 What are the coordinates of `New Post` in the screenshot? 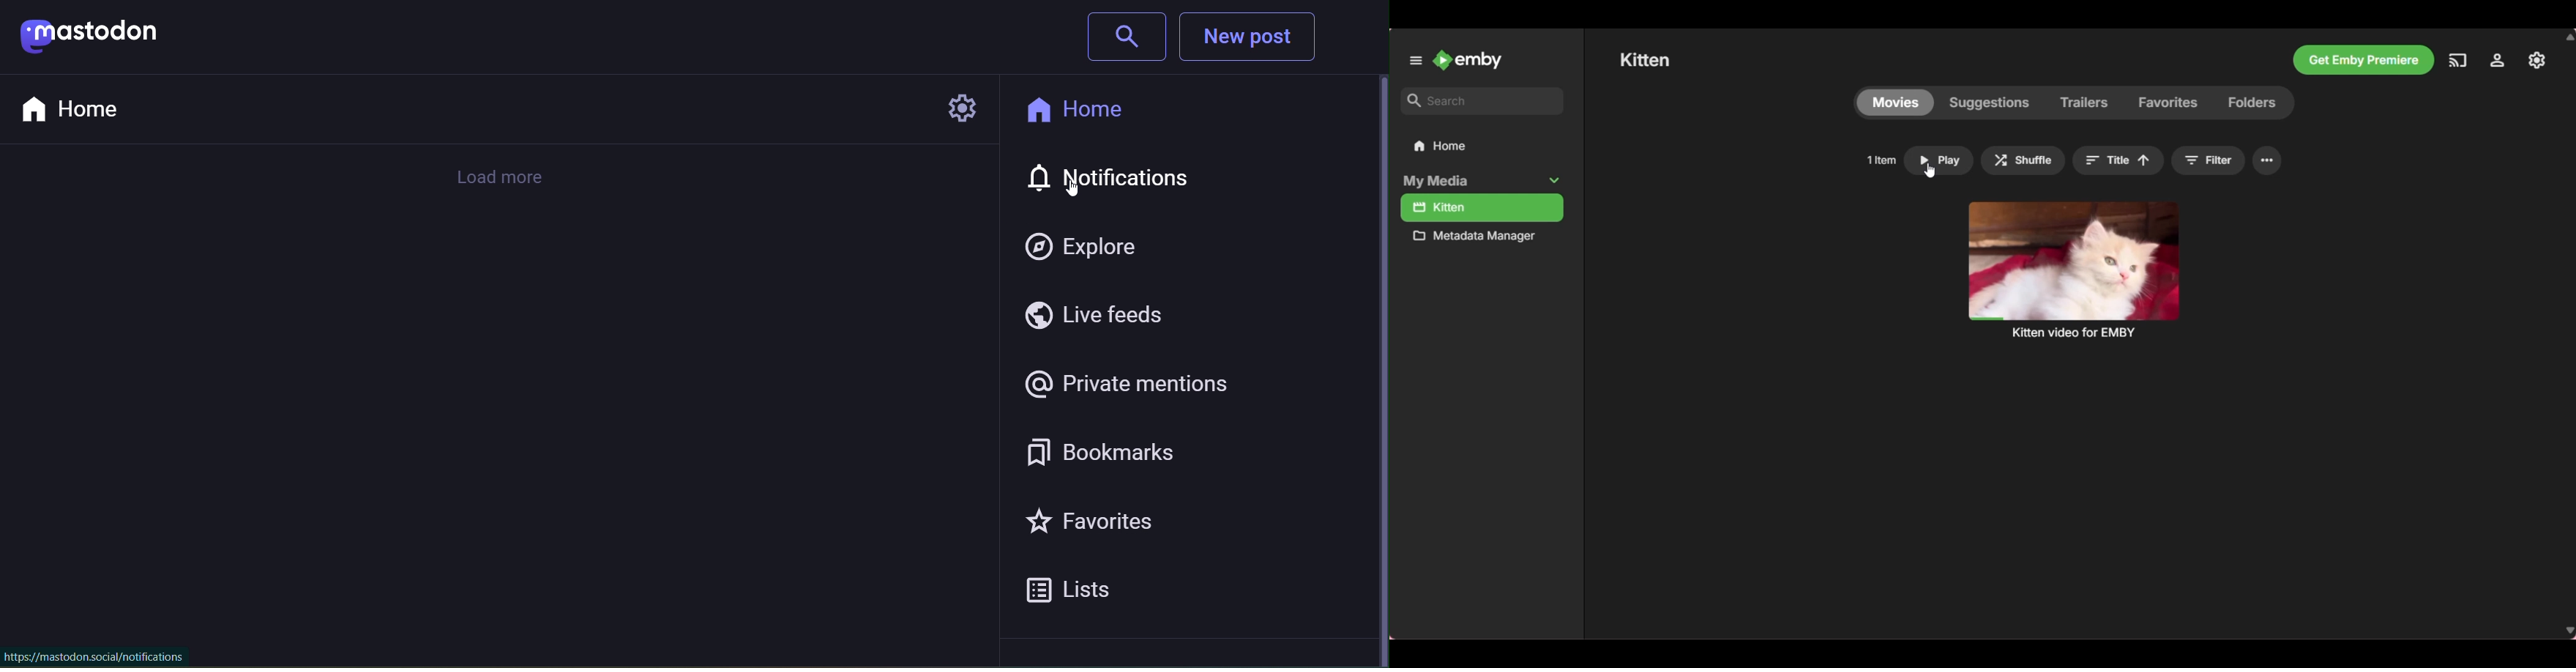 It's located at (1252, 39).